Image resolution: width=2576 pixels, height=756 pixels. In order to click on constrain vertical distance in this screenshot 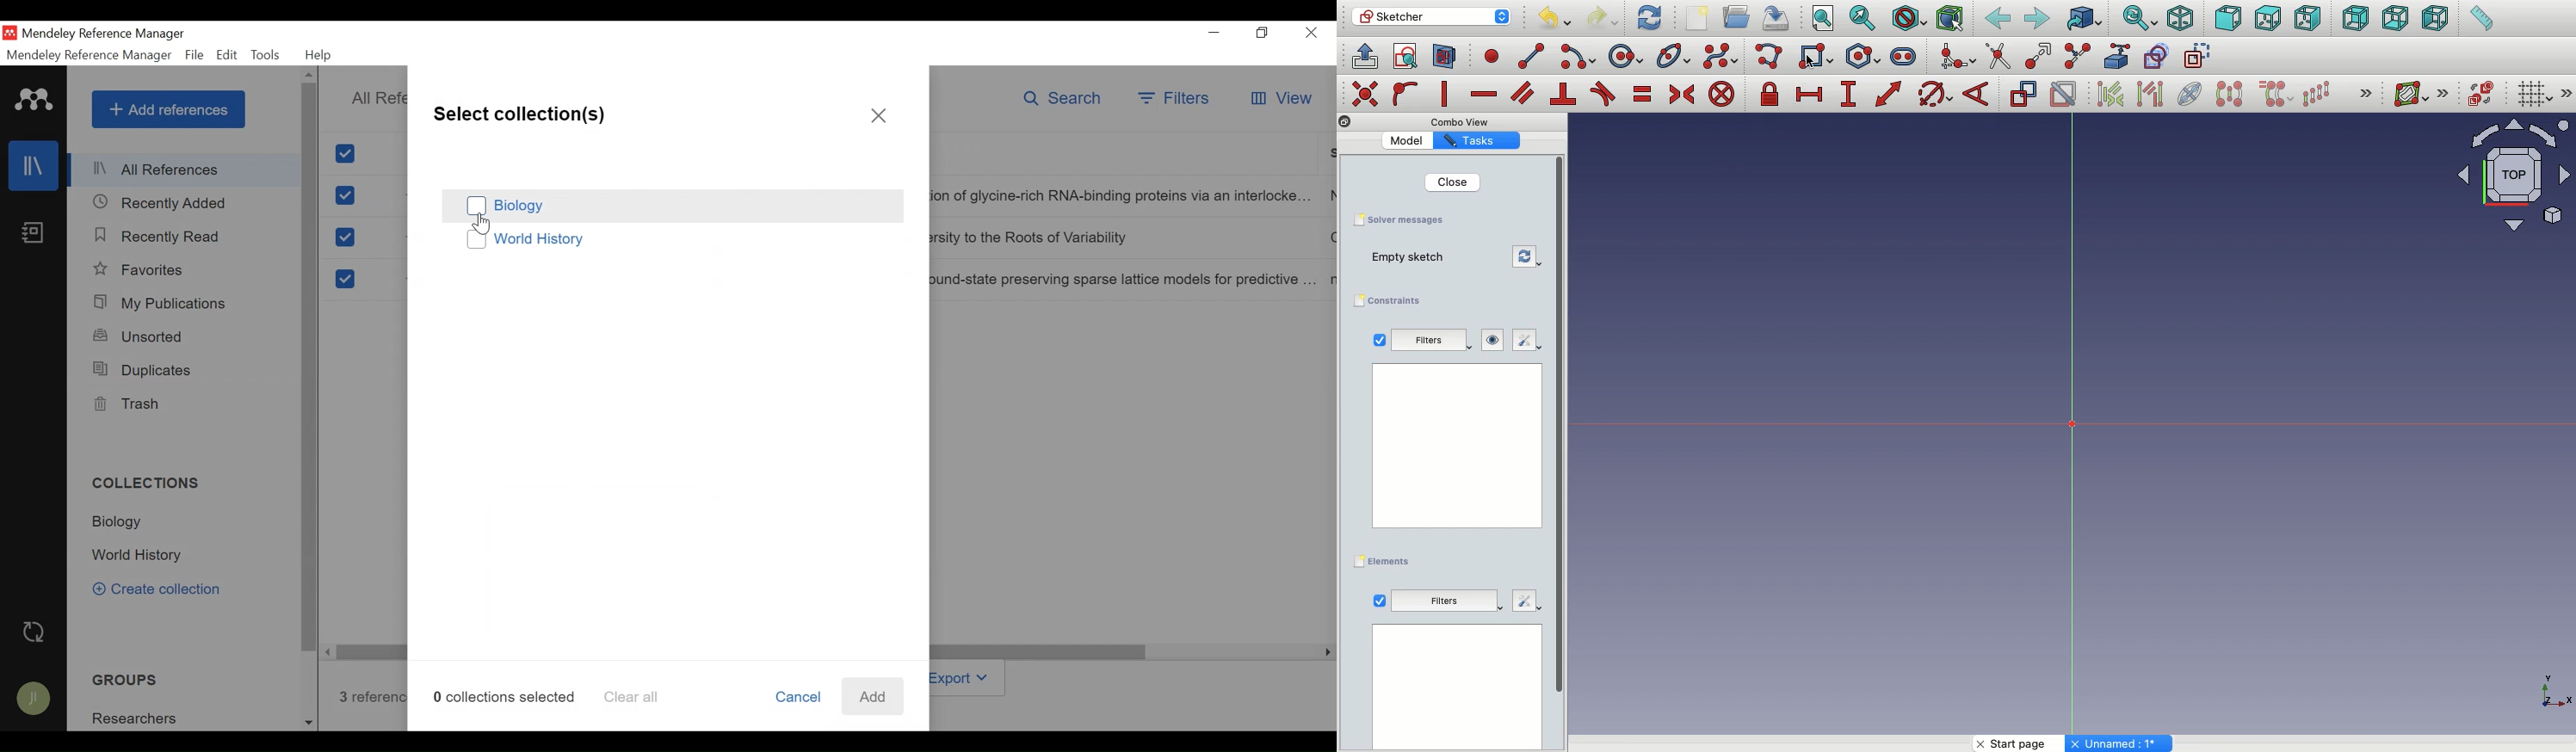, I will do `click(1851, 96)`.